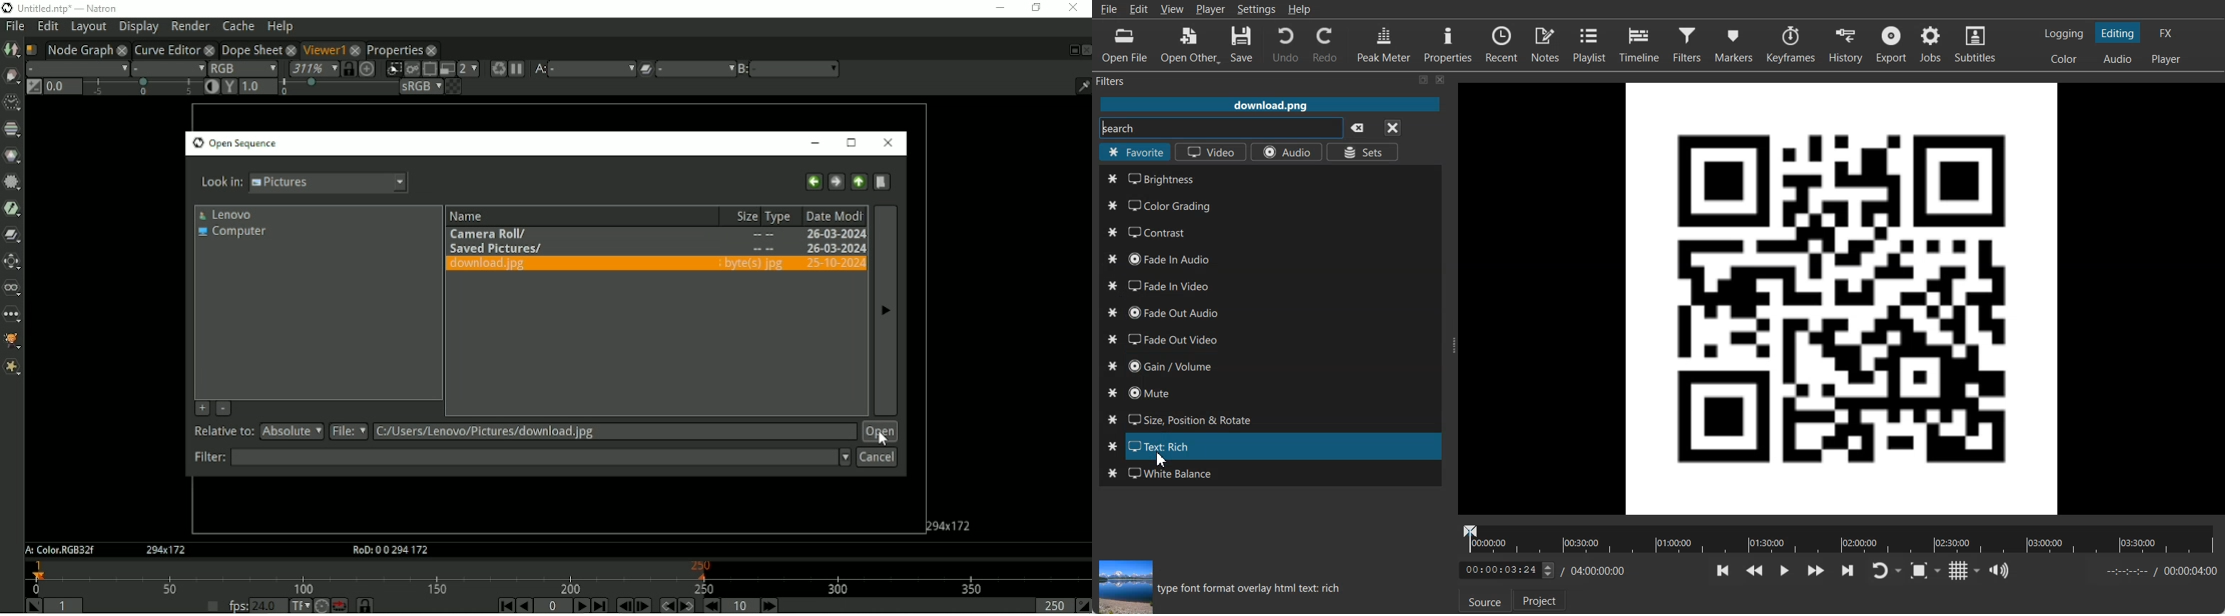  Describe the element at coordinates (1167, 461) in the screenshot. I see `cursor` at that location.